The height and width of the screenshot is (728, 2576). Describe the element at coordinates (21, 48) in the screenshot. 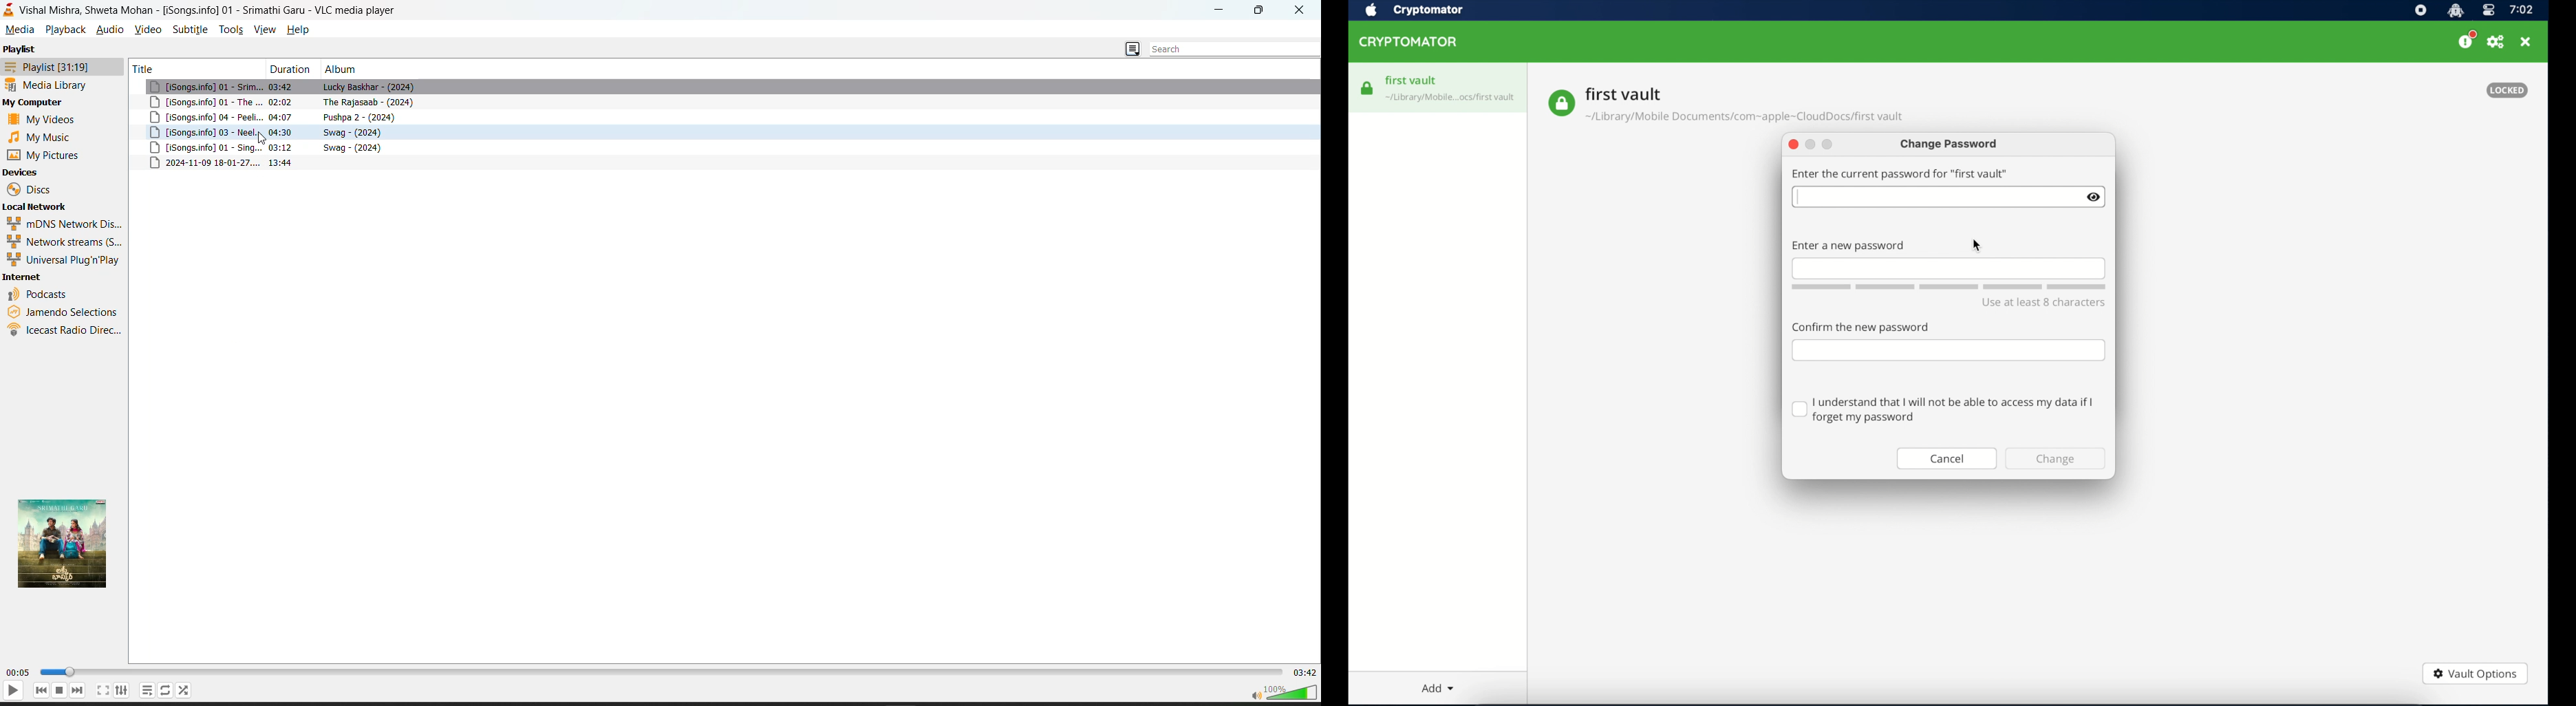

I see `playlist` at that location.